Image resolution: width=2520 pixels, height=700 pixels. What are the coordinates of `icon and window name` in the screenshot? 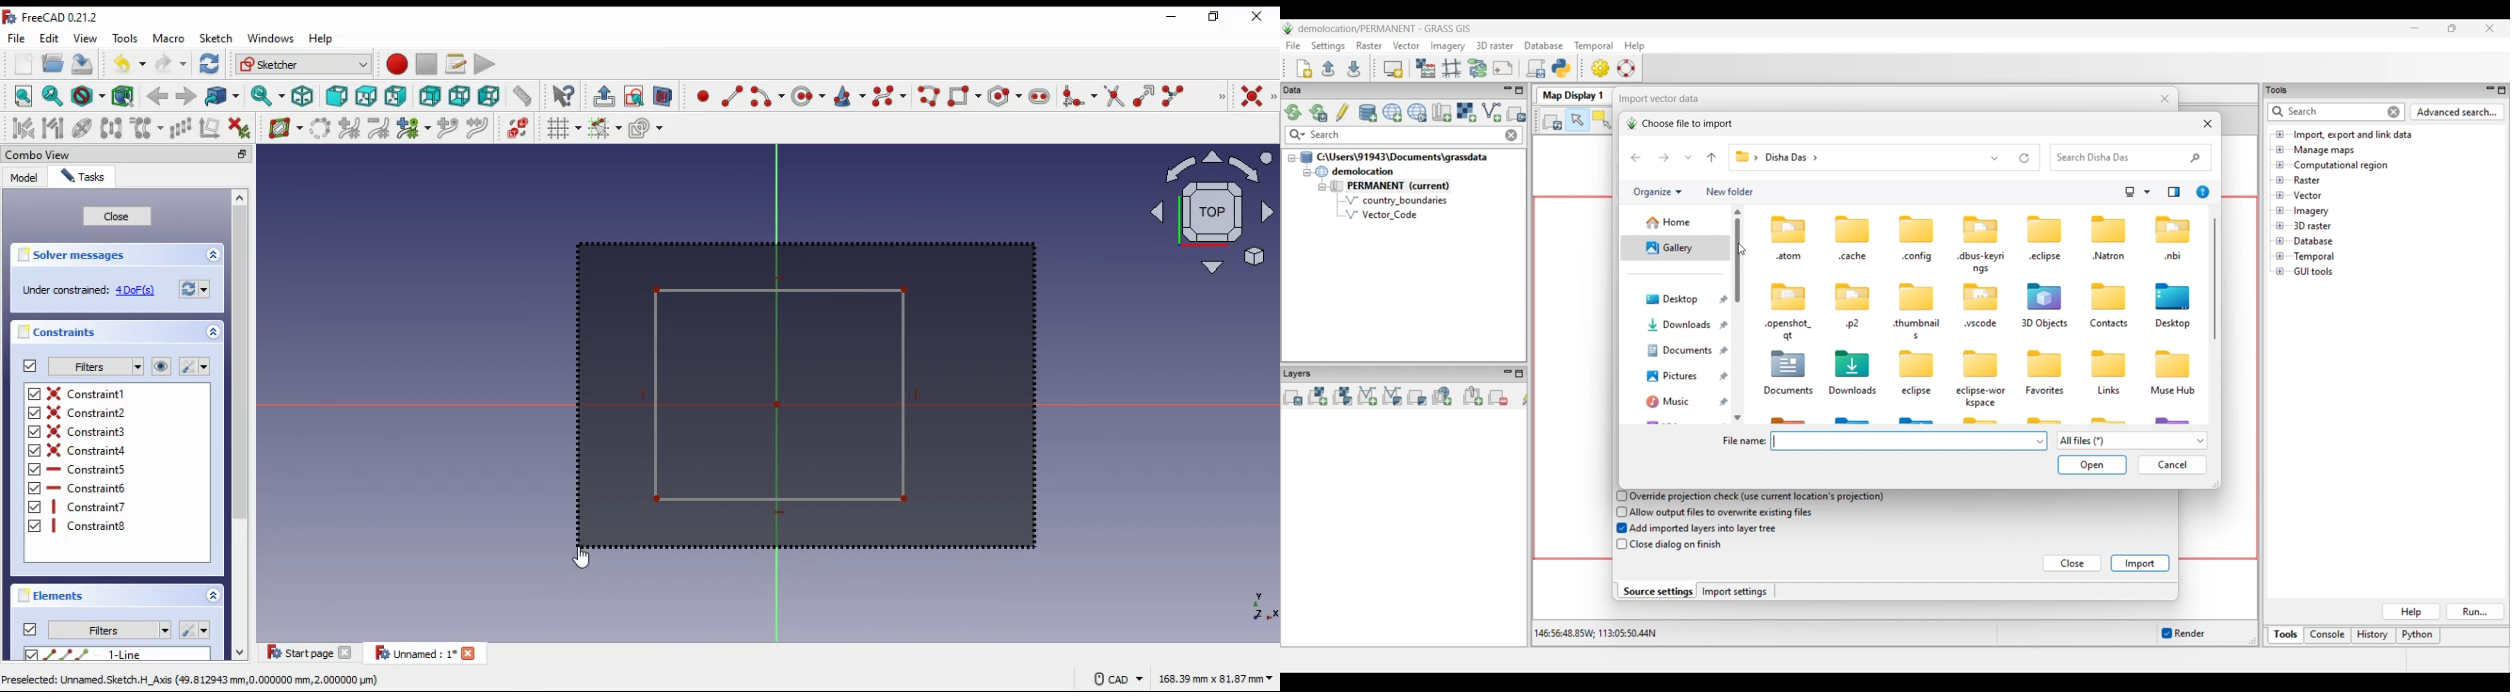 It's located at (54, 17).